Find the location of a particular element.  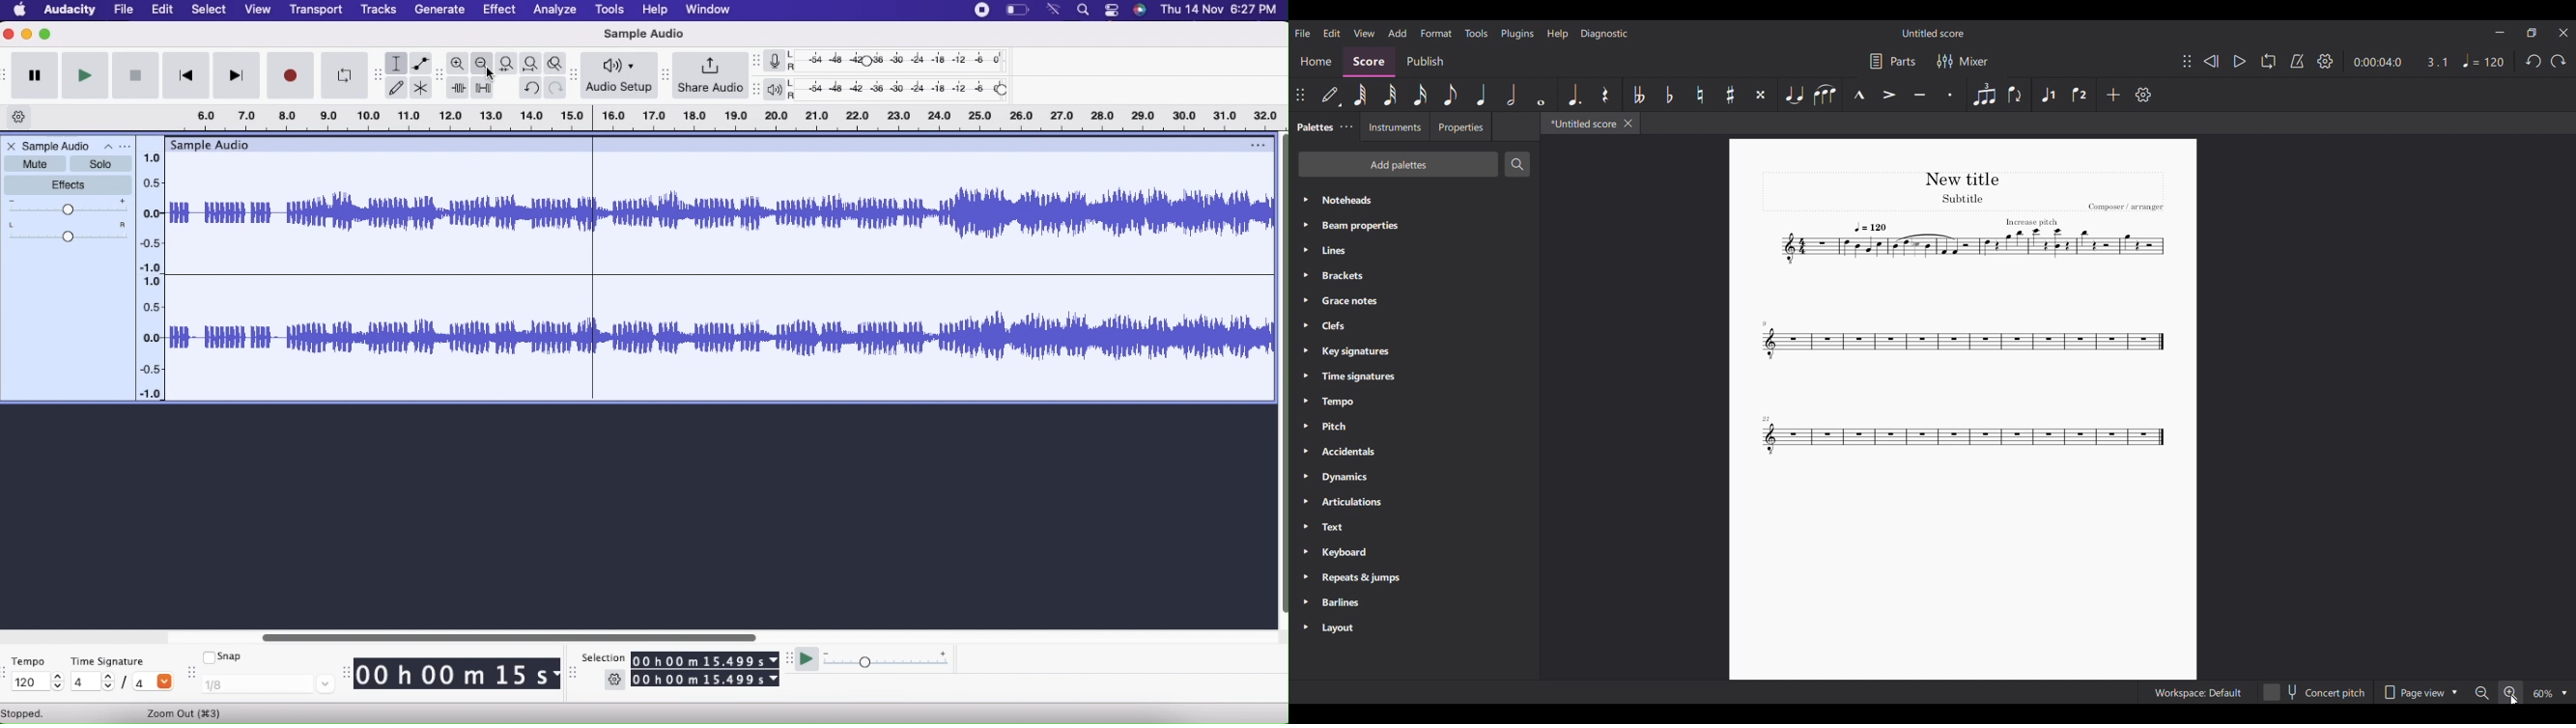

find is located at coordinates (1083, 13).